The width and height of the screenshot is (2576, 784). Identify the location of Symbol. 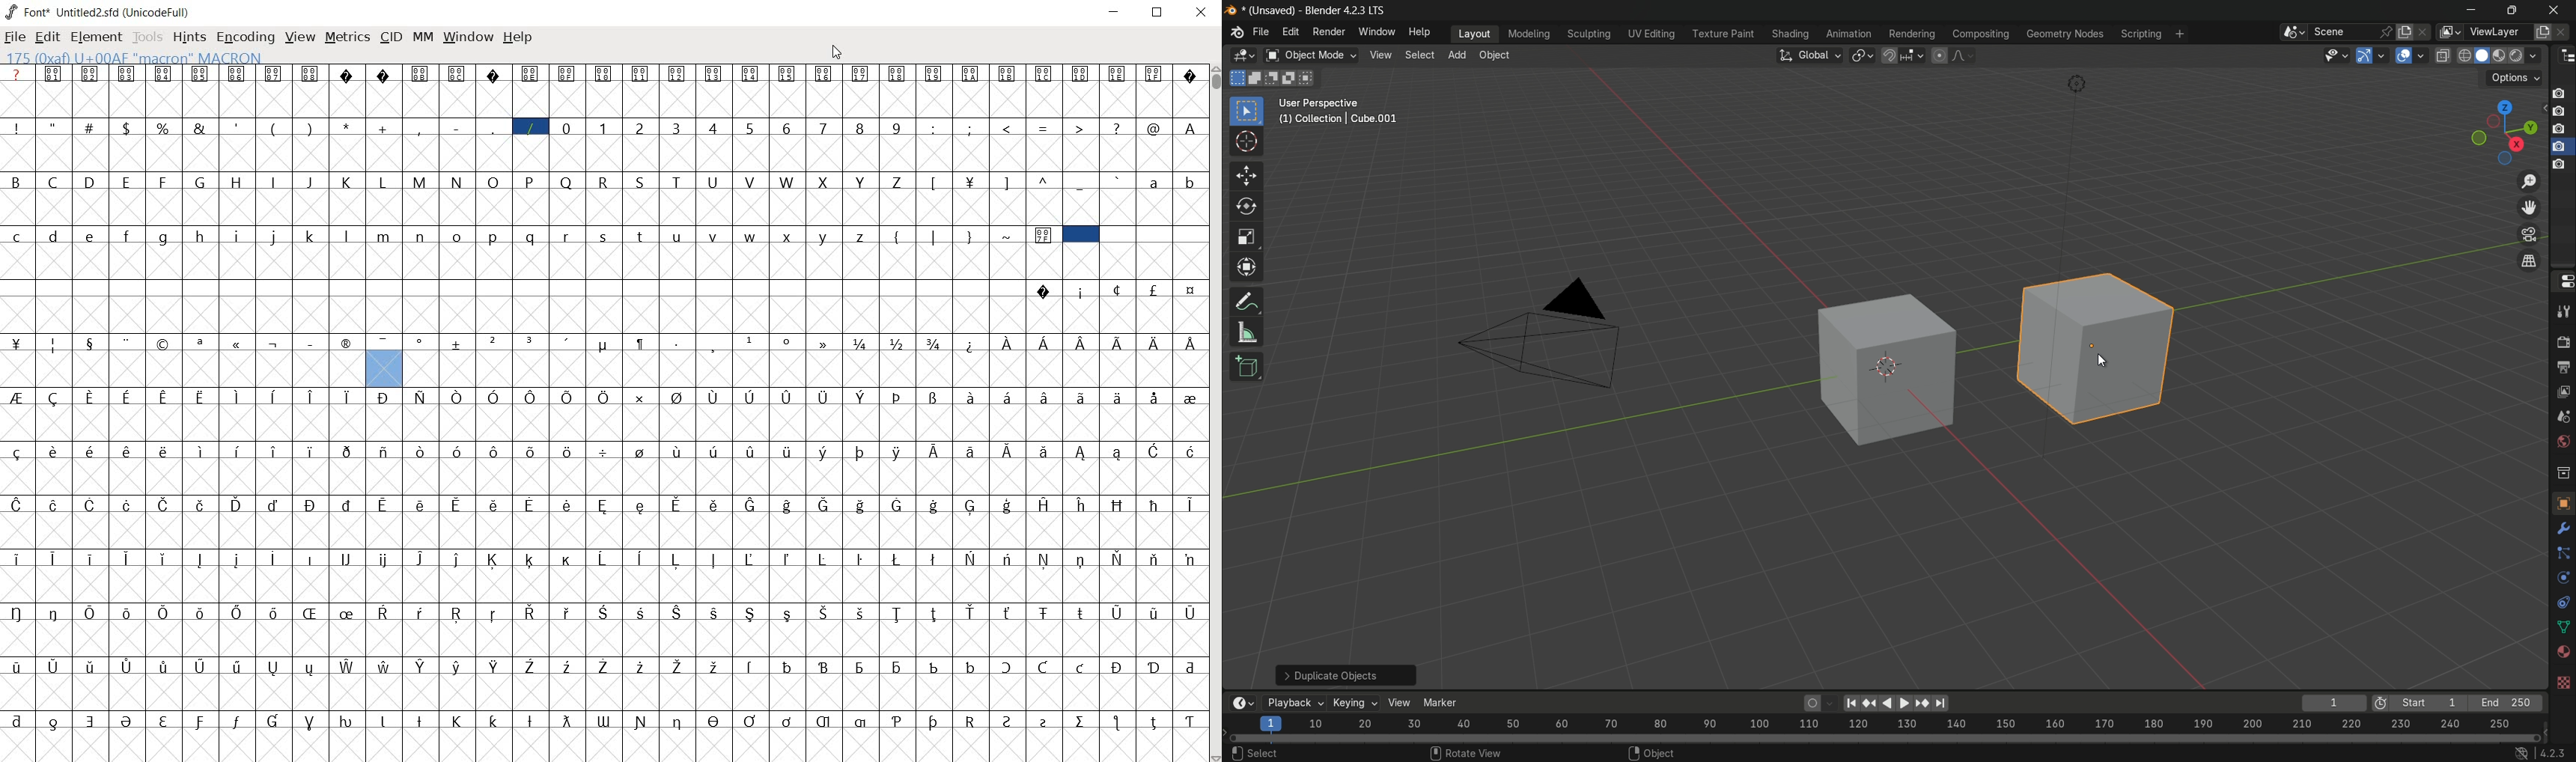
(825, 504).